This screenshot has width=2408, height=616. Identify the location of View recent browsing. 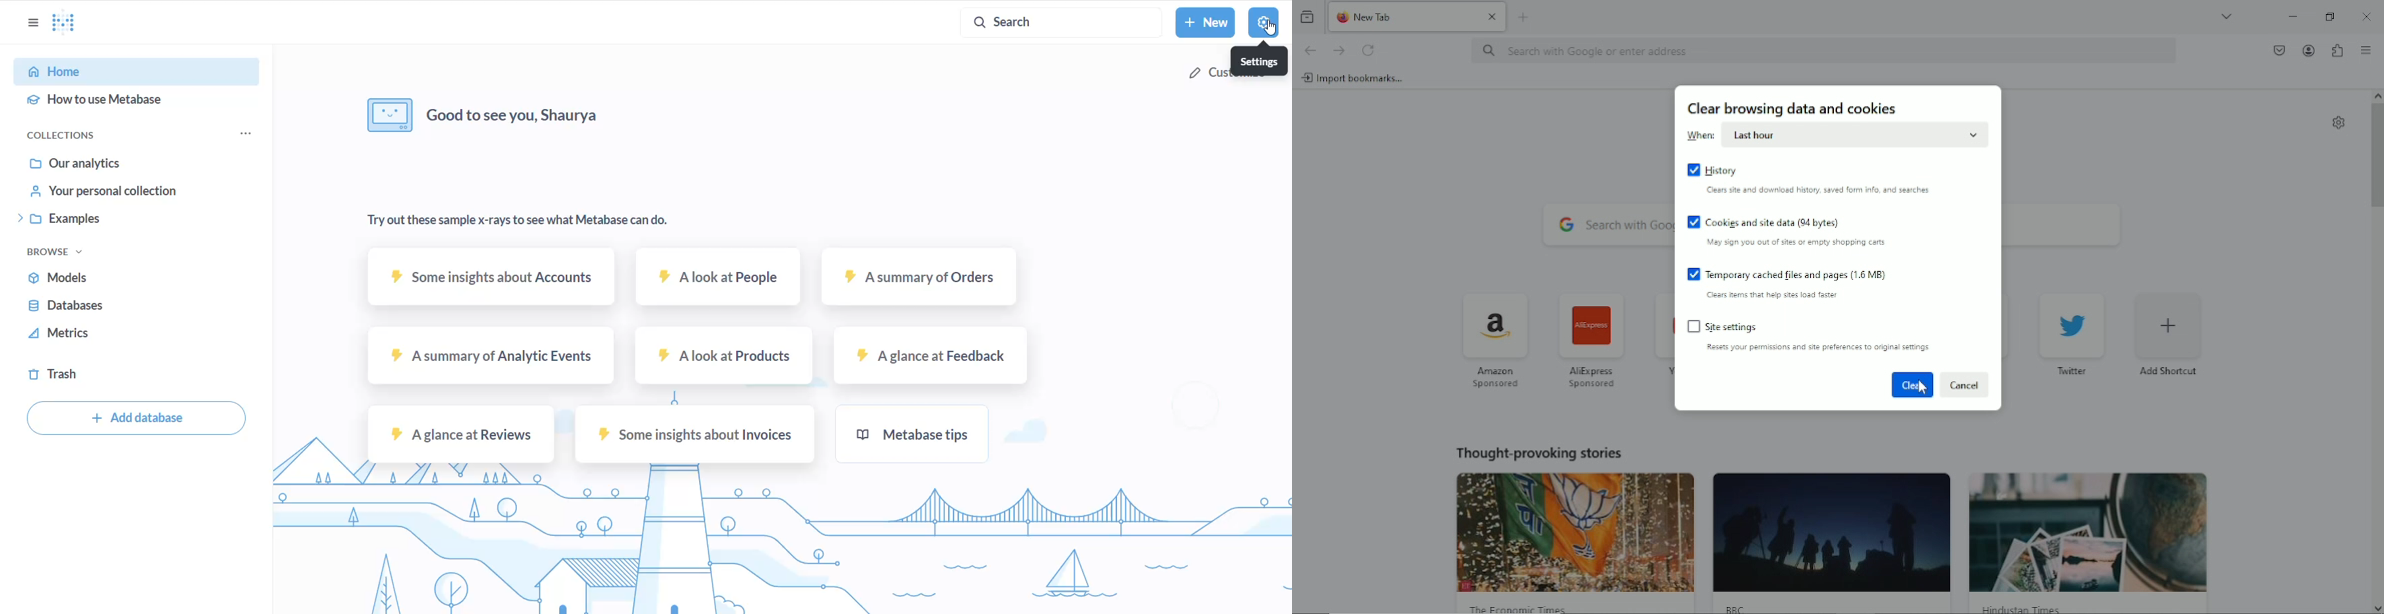
(1306, 17).